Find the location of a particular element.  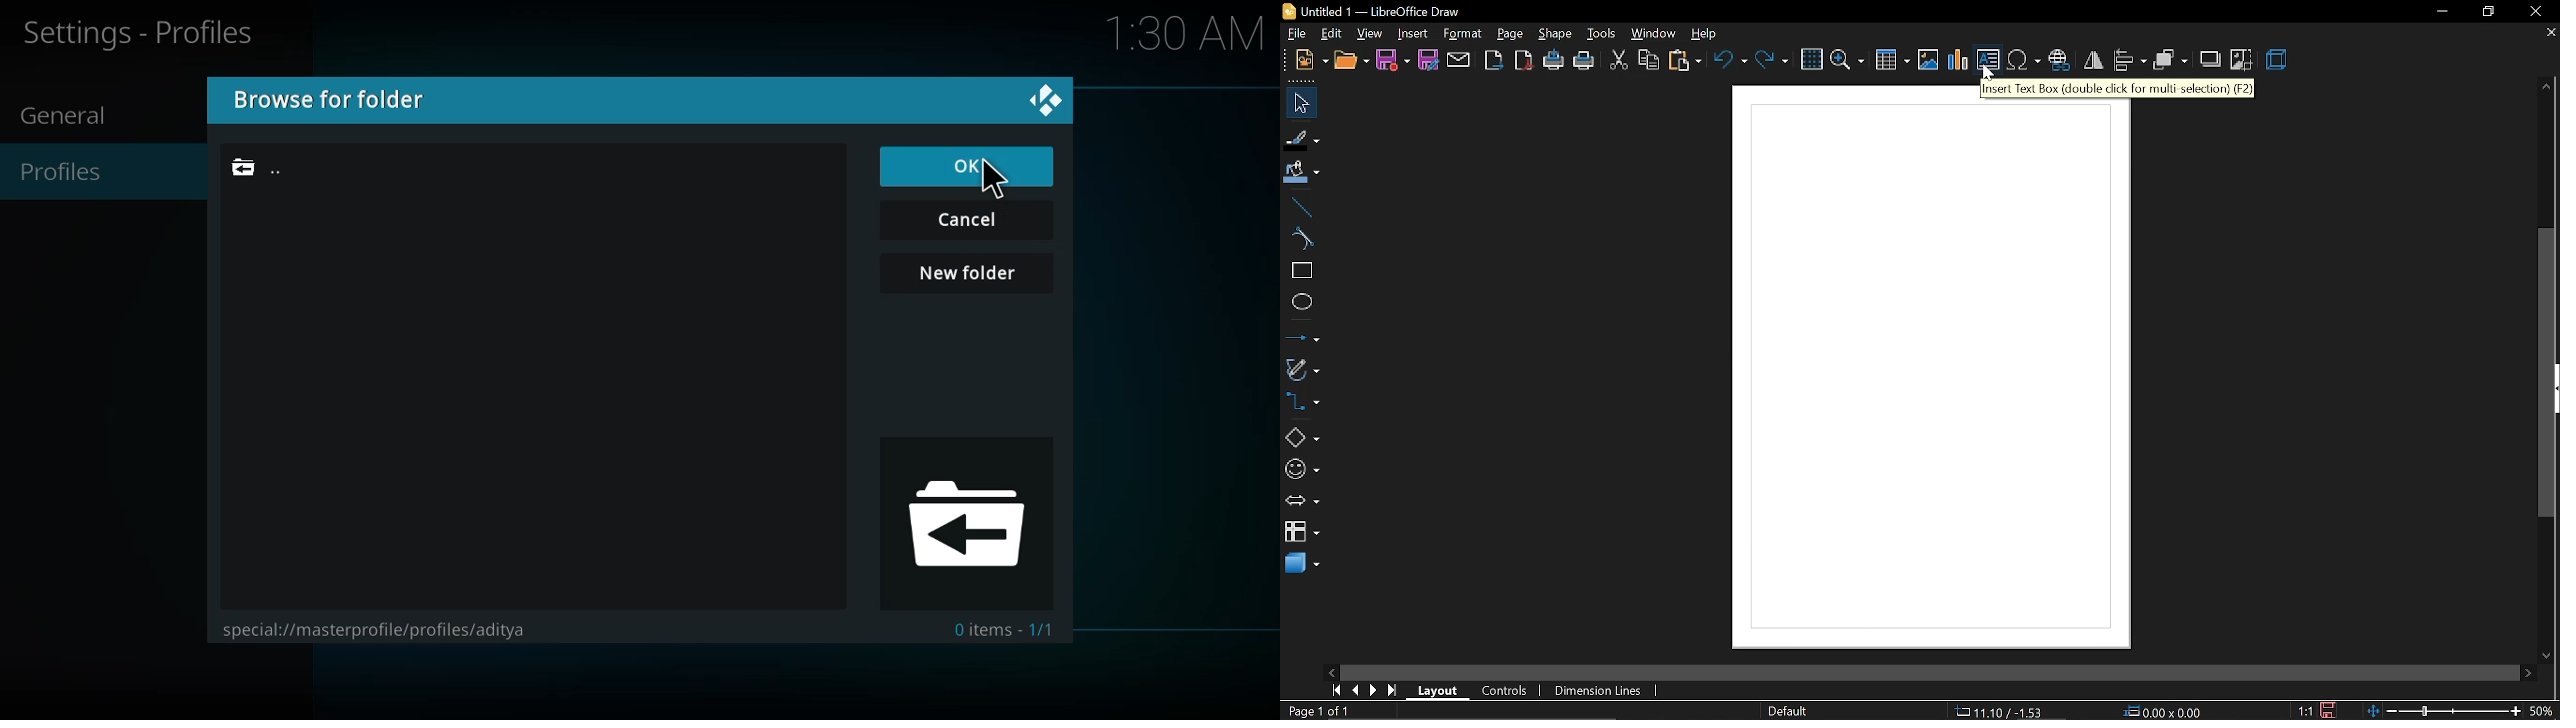

copy is located at coordinates (1649, 62).